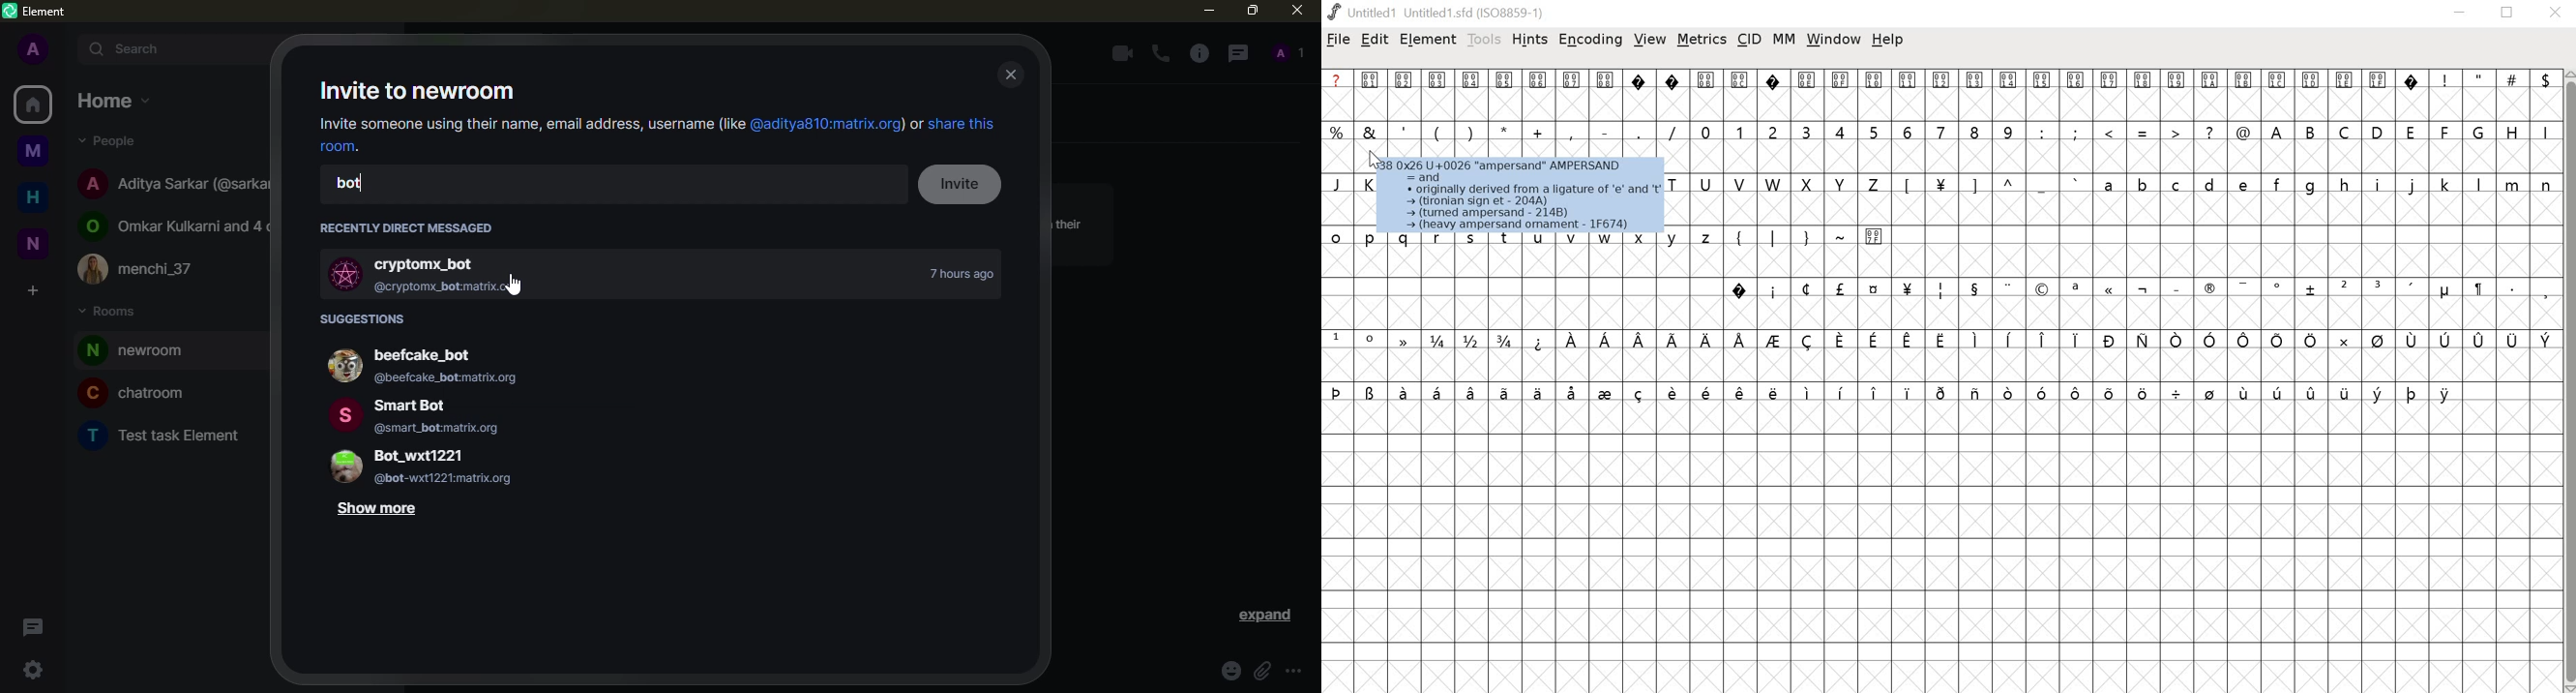  I want to click on symbol, so click(2311, 340).